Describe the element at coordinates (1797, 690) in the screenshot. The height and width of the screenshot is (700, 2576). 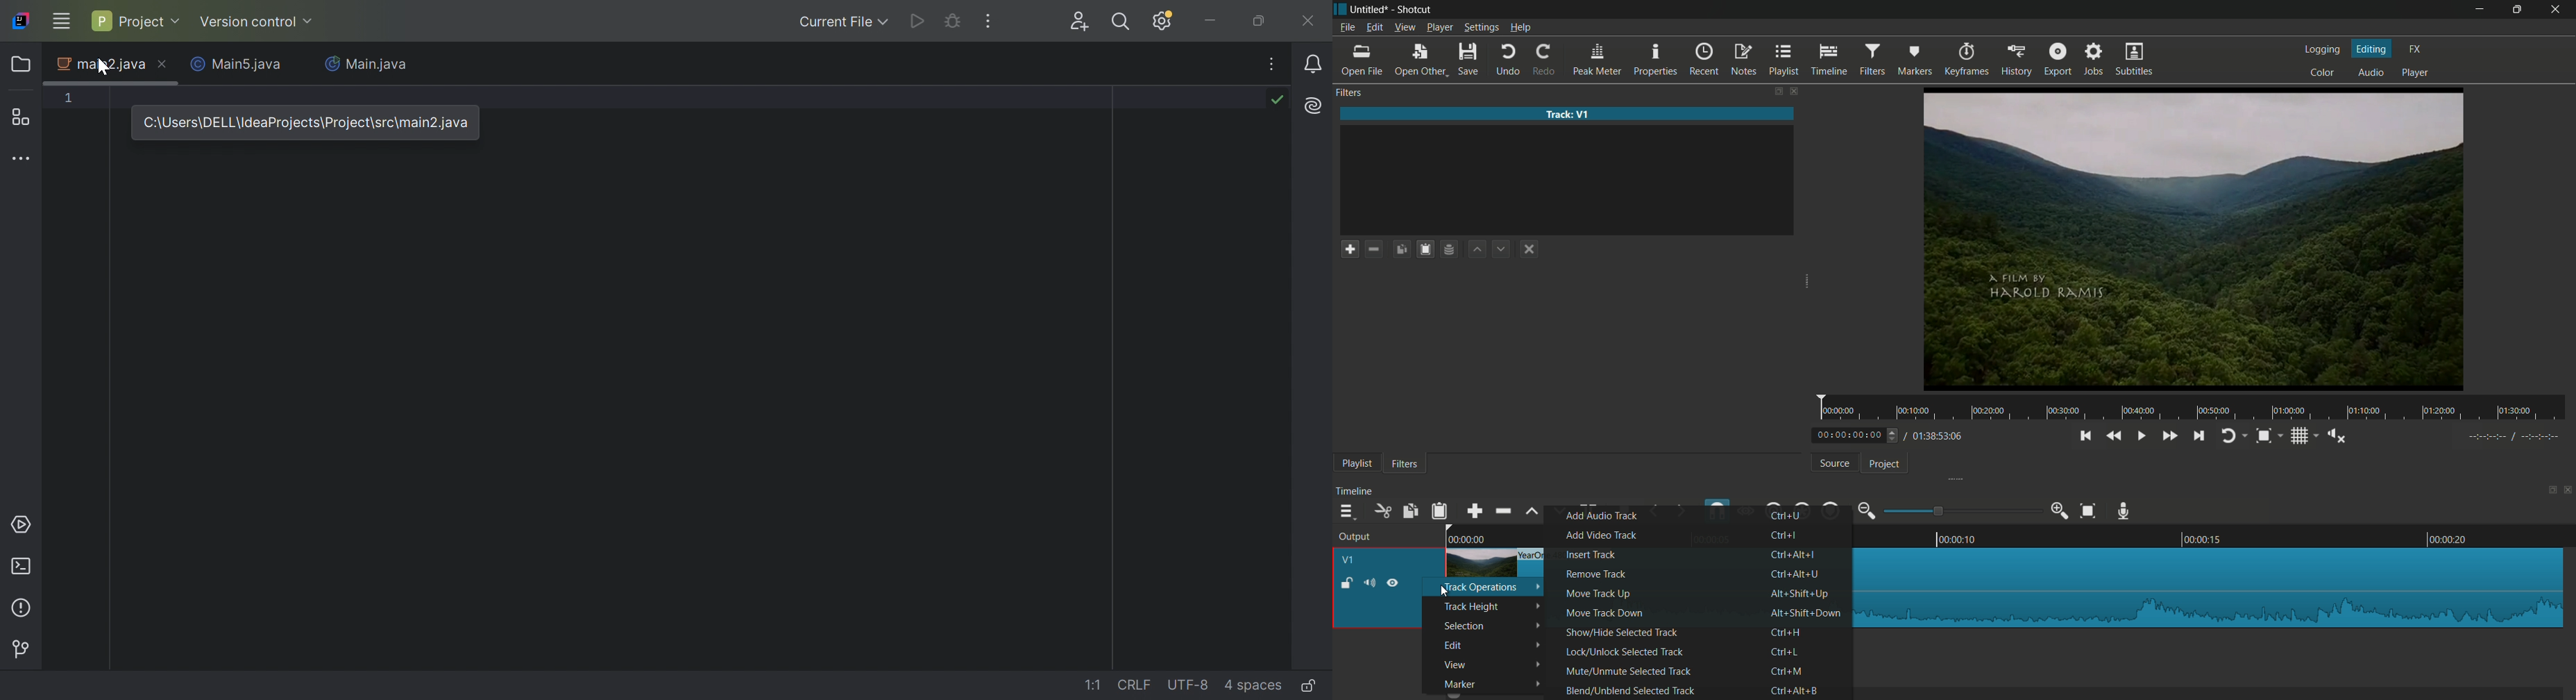
I see `key shortcut` at that location.